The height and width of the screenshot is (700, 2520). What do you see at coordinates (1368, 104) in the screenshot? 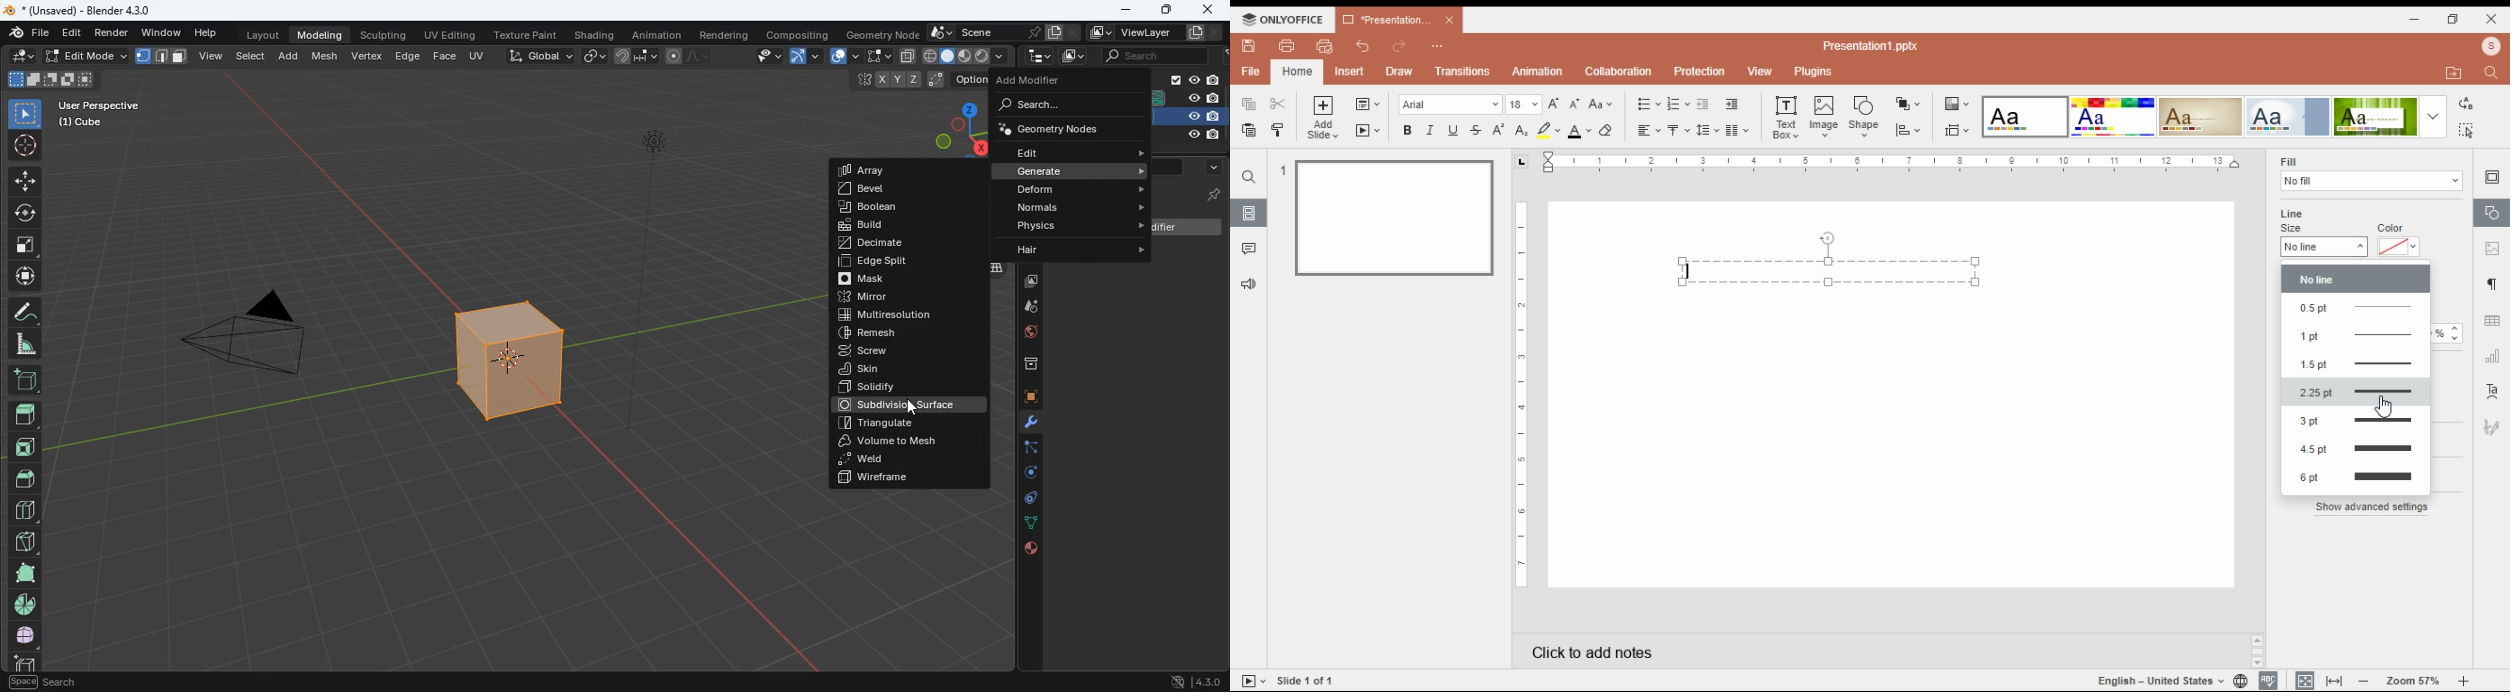
I see `change slide layout` at bounding box center [1368, 104].